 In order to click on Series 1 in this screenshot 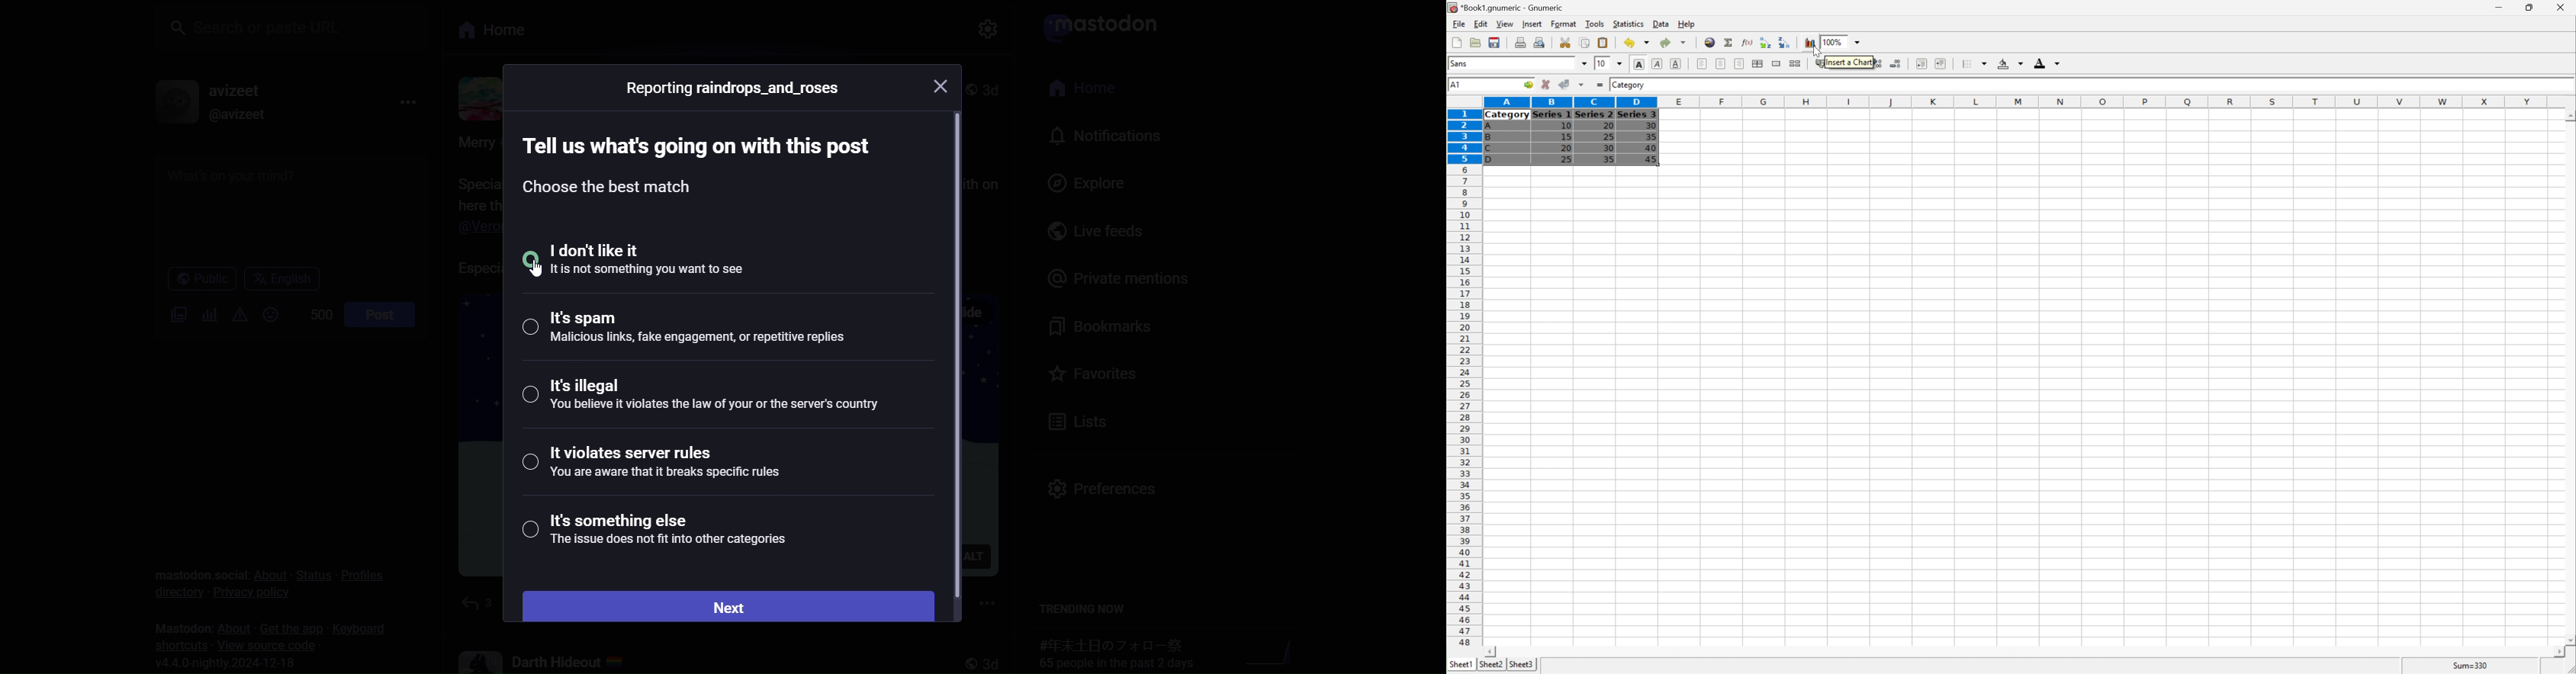, I will do `click(1552, 115)`.